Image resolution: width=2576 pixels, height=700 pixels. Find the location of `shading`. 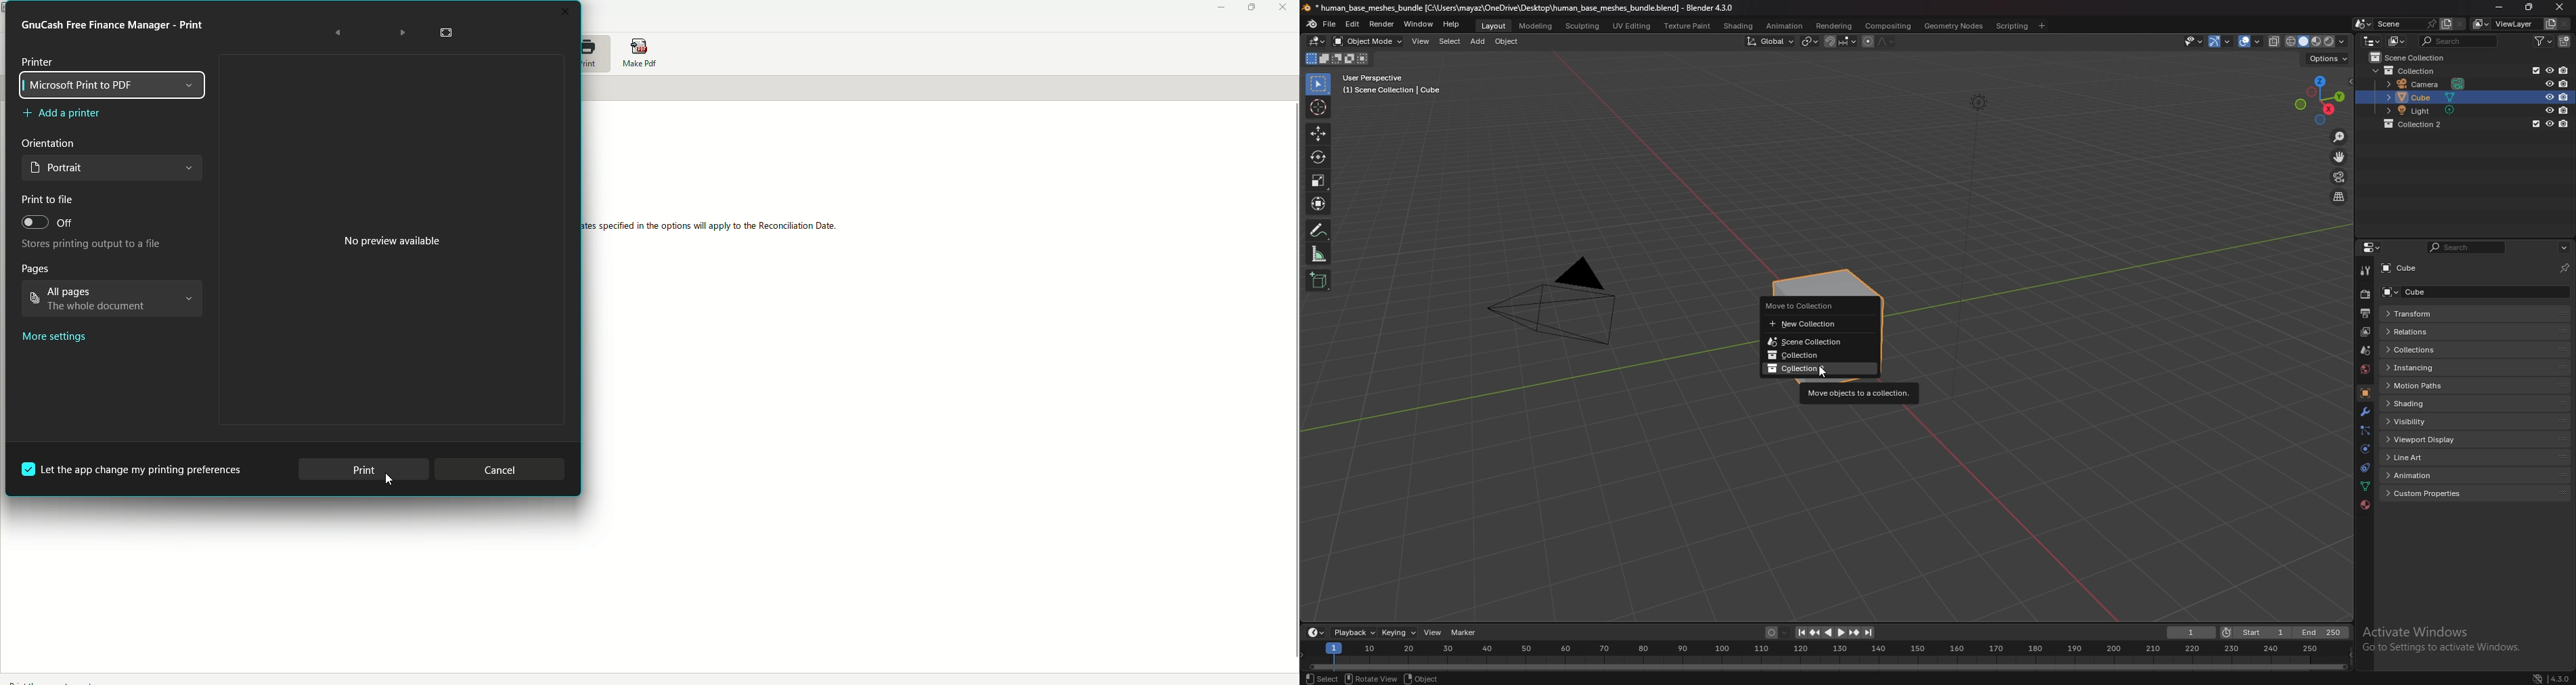

shading is located at coordinates (1739, 27).